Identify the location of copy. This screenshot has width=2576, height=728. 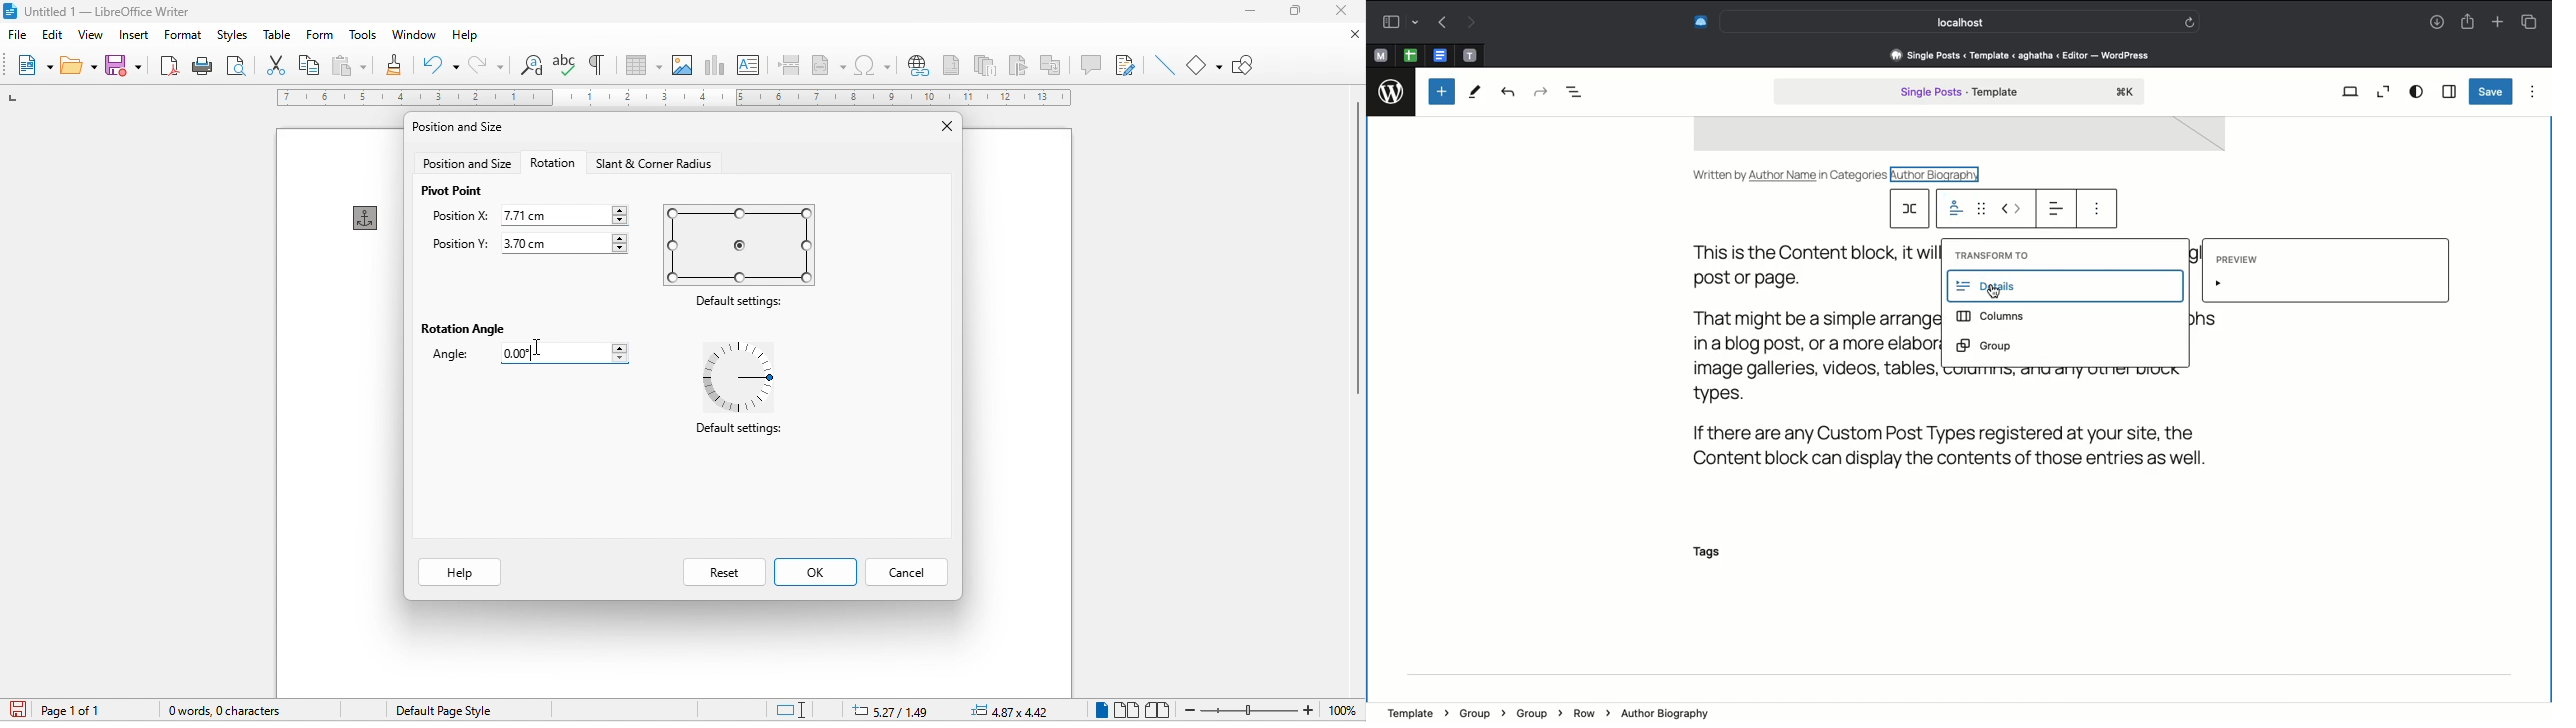
(310, 66).